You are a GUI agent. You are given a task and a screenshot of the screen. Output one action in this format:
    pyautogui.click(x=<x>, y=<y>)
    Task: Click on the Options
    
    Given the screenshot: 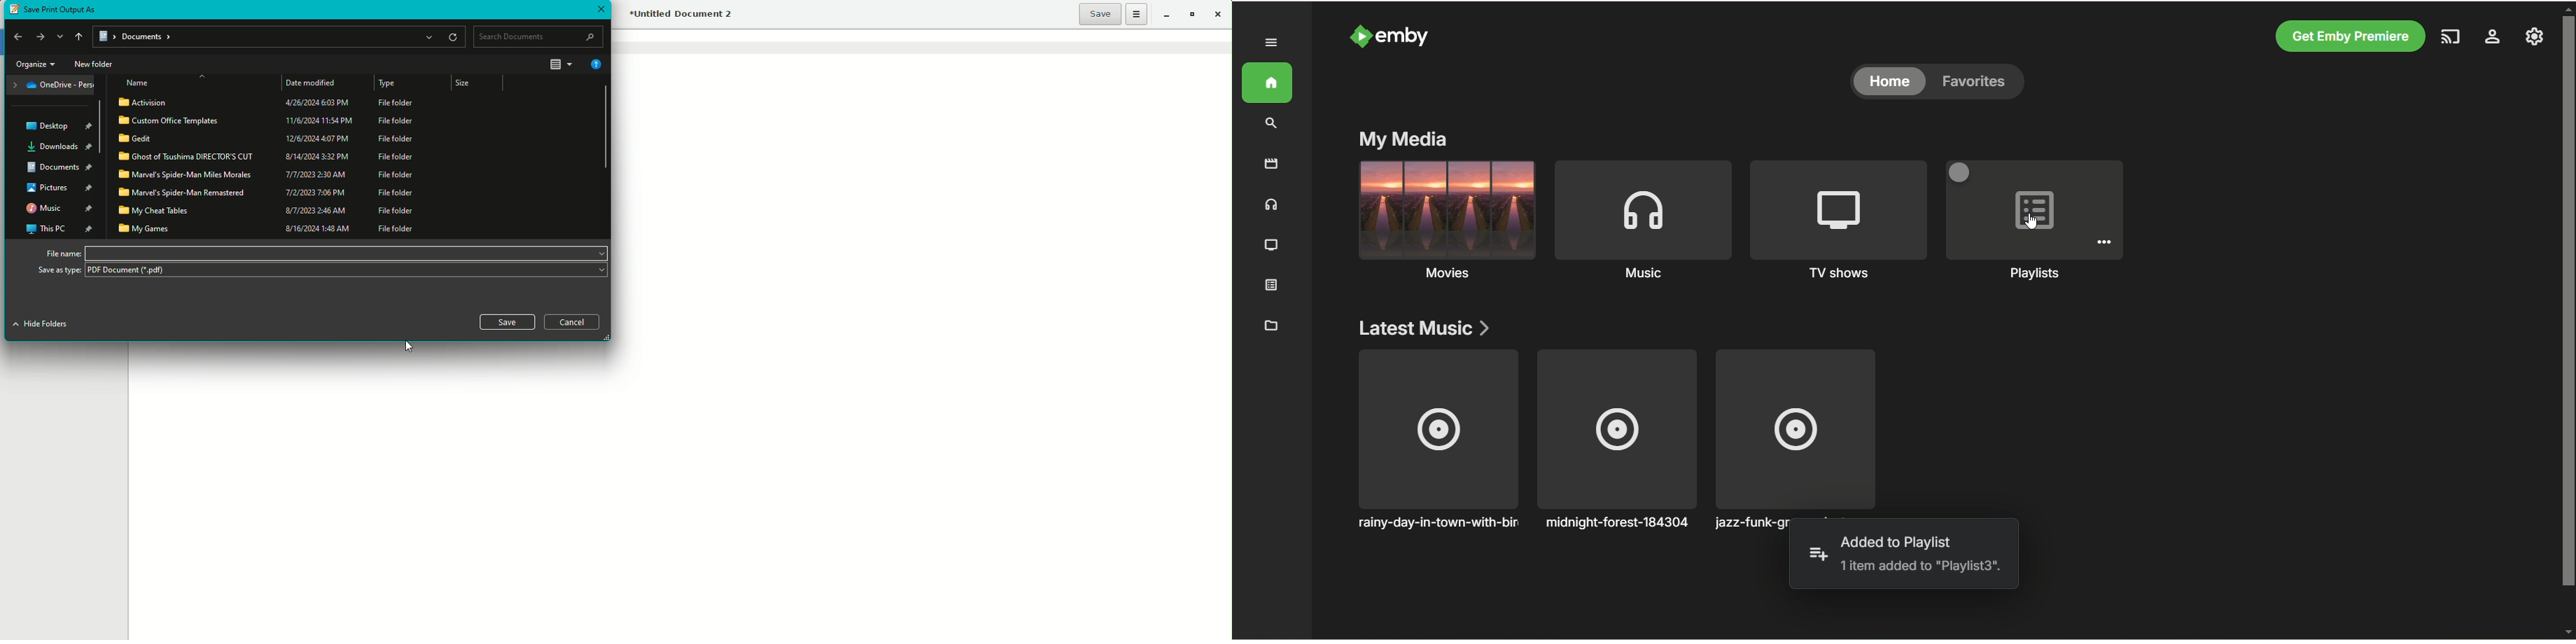 What is the action you would take?
    pyautogui.click(x=1137, y=14)
    